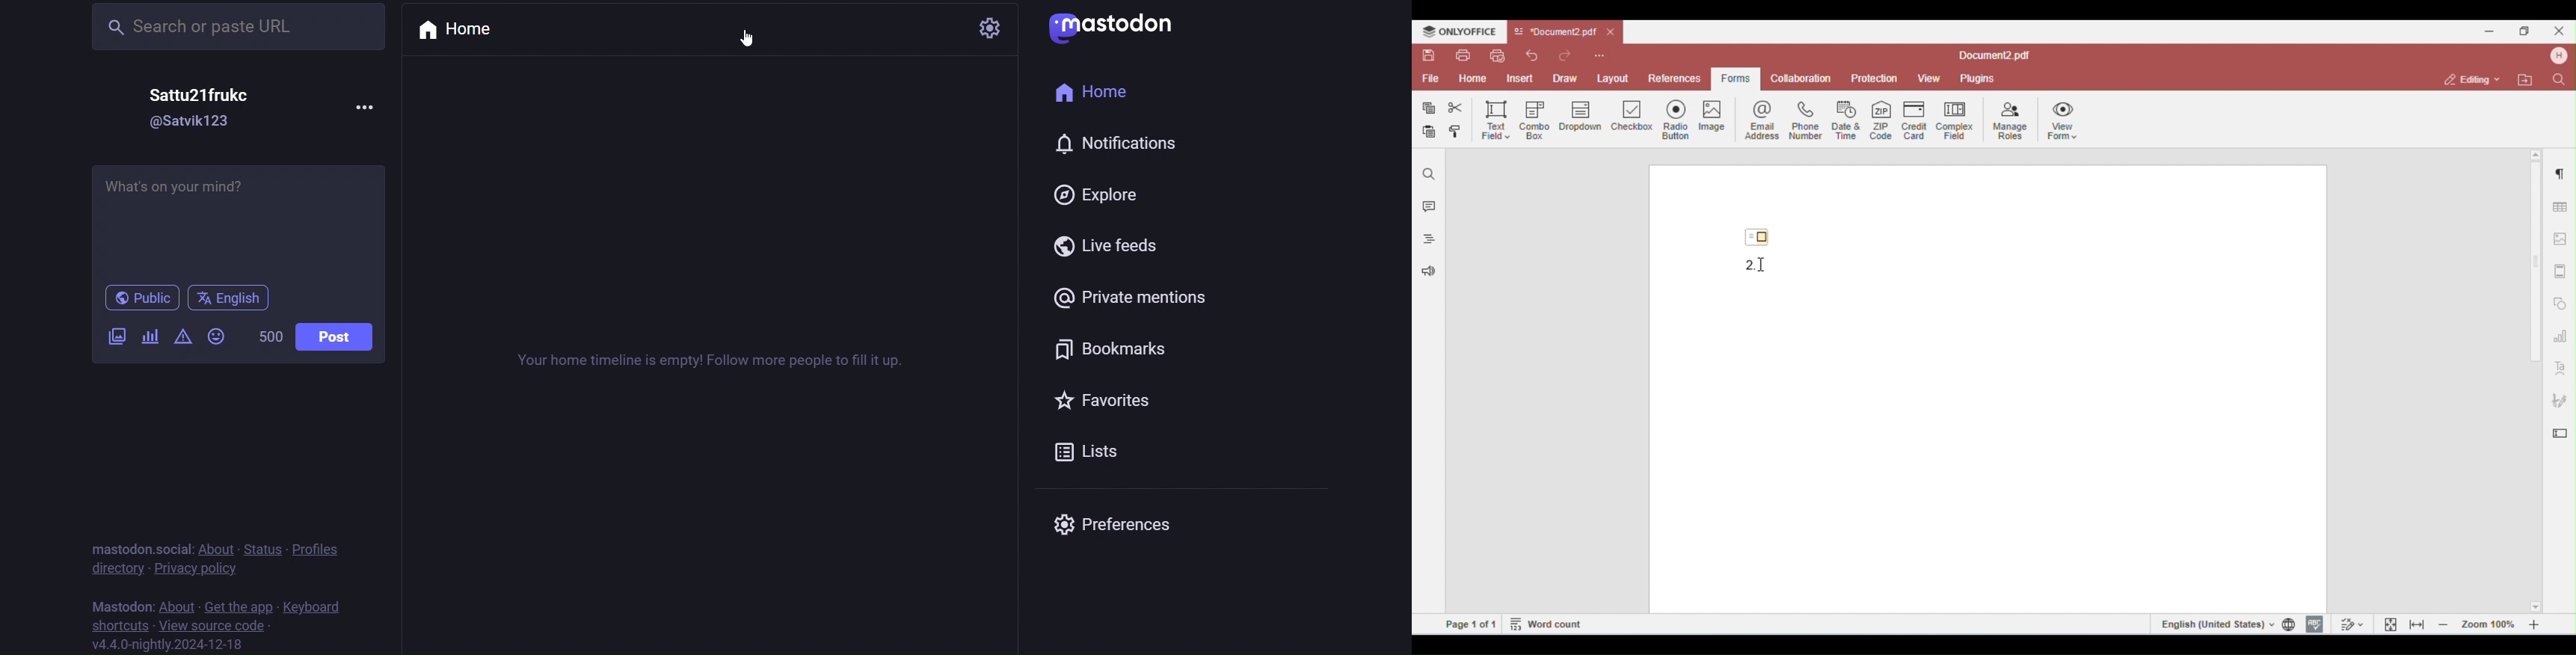 The height and width of the screenshot is (672, 2576). Describe the element at coordinates (122, 603) in the screenshot. I see `mastodon` at that location.